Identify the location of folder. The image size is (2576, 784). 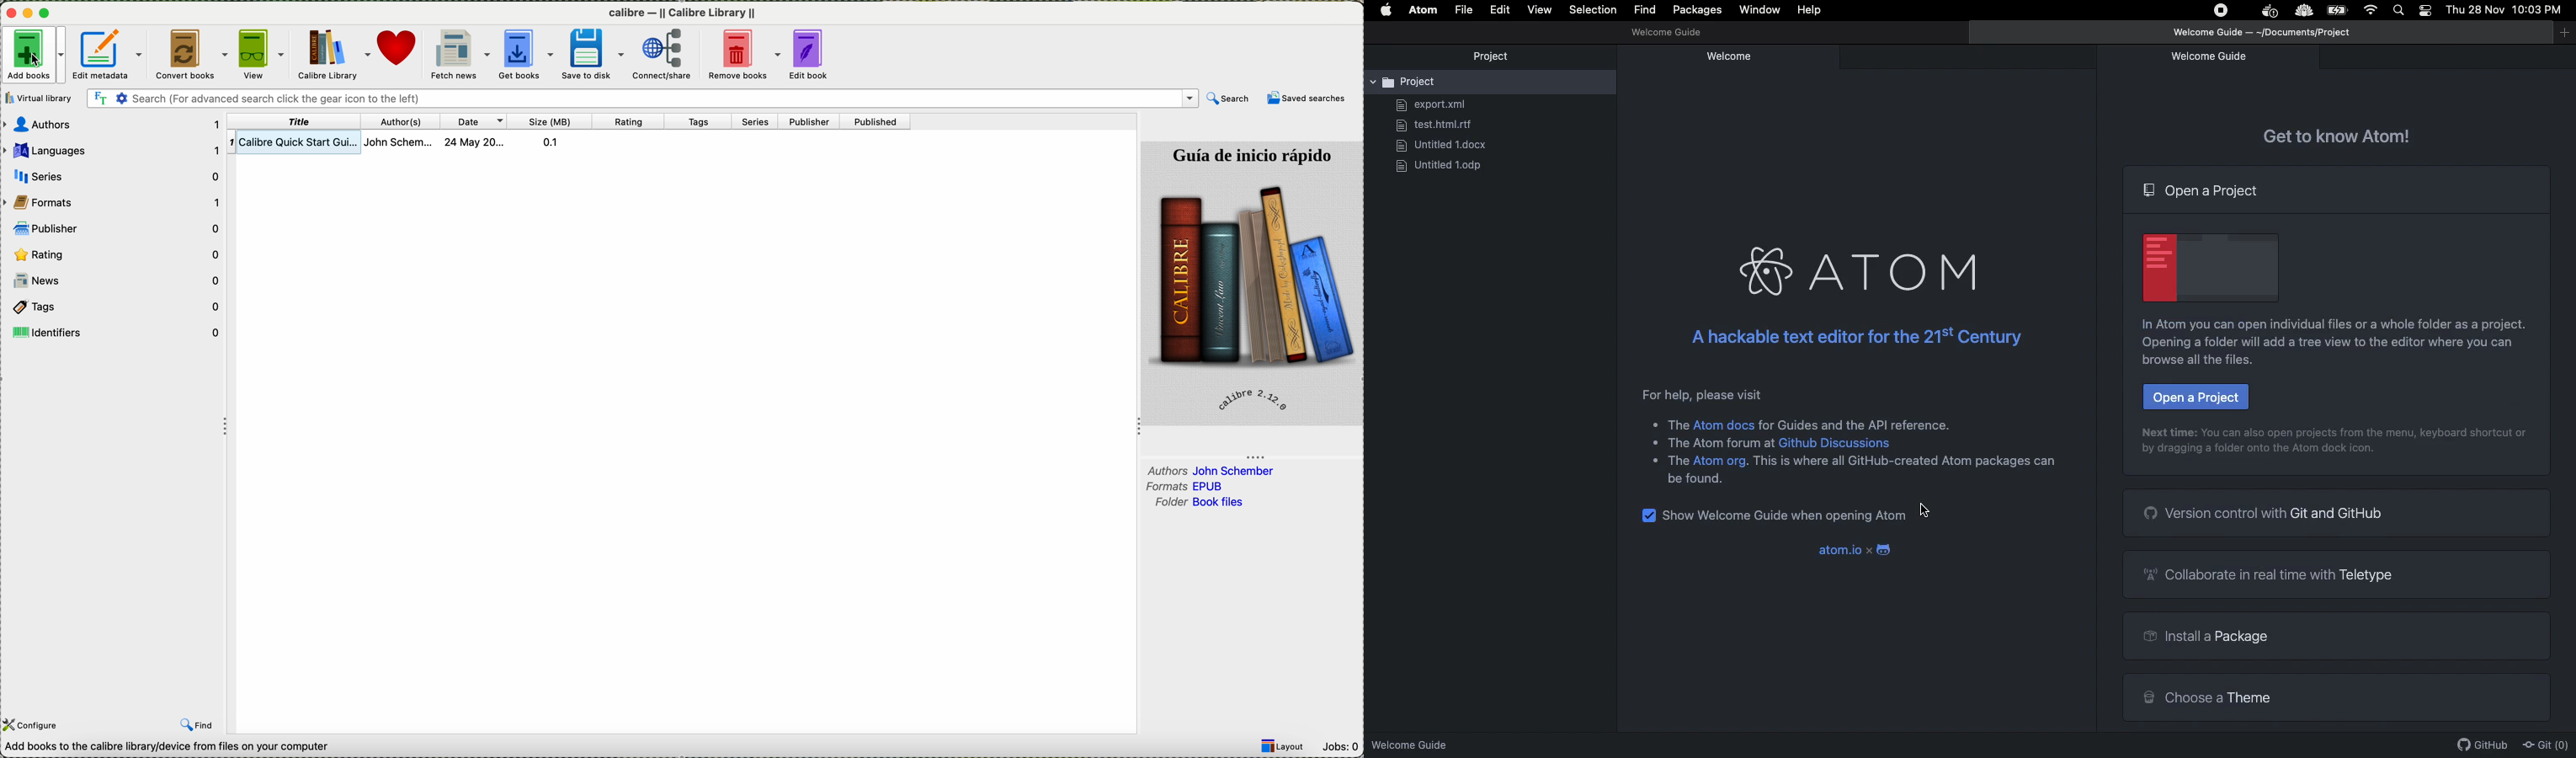
(1202, 503).